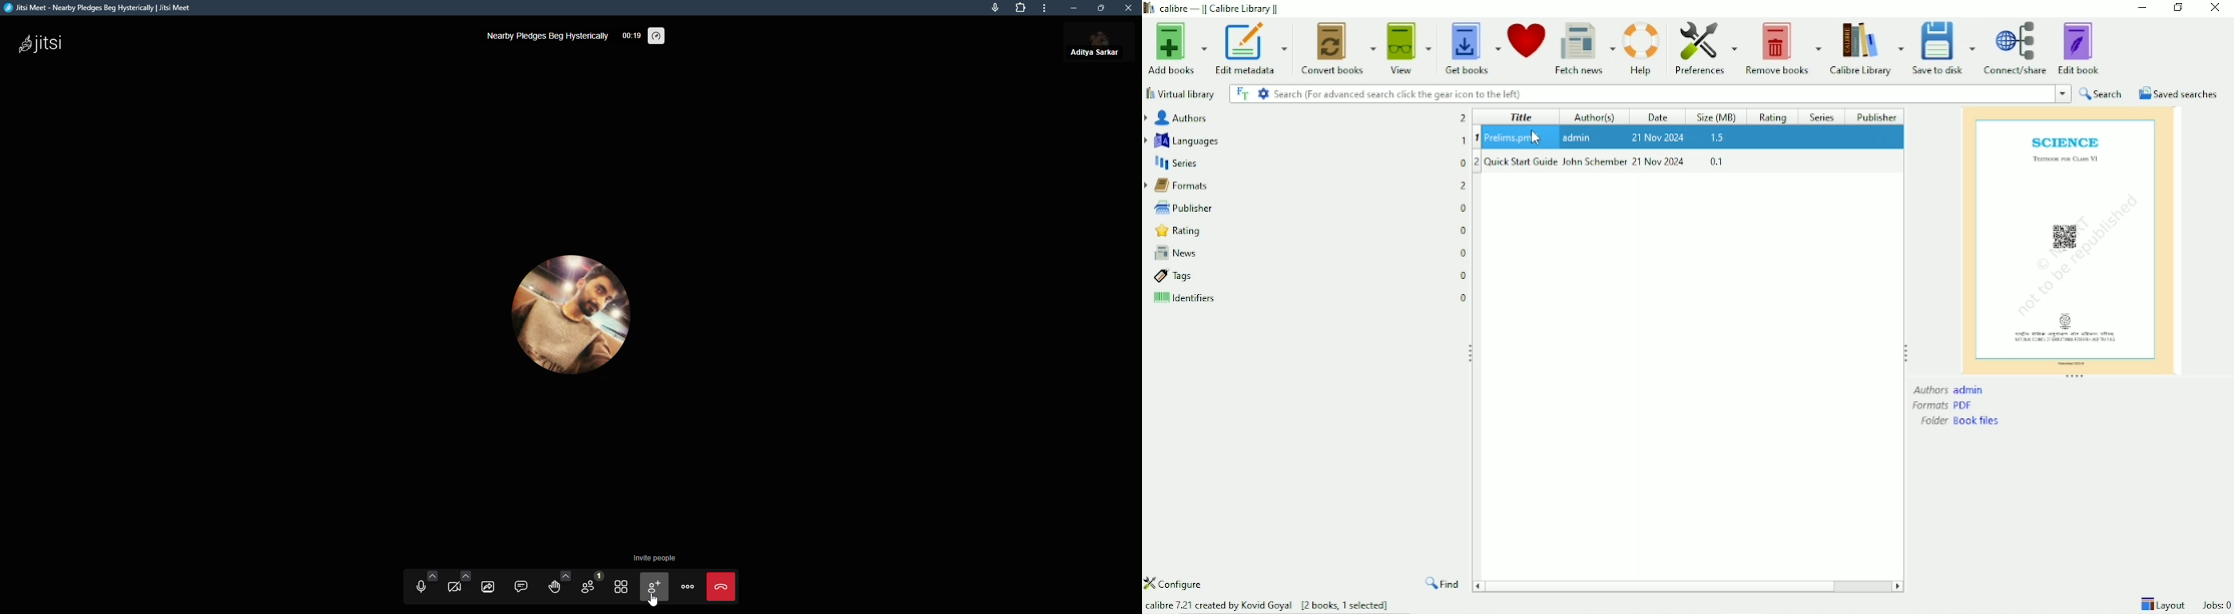 Image resolution: width=2240 pixels, height=616 pixels. I want to click on unmute audio, so click(425, 583).